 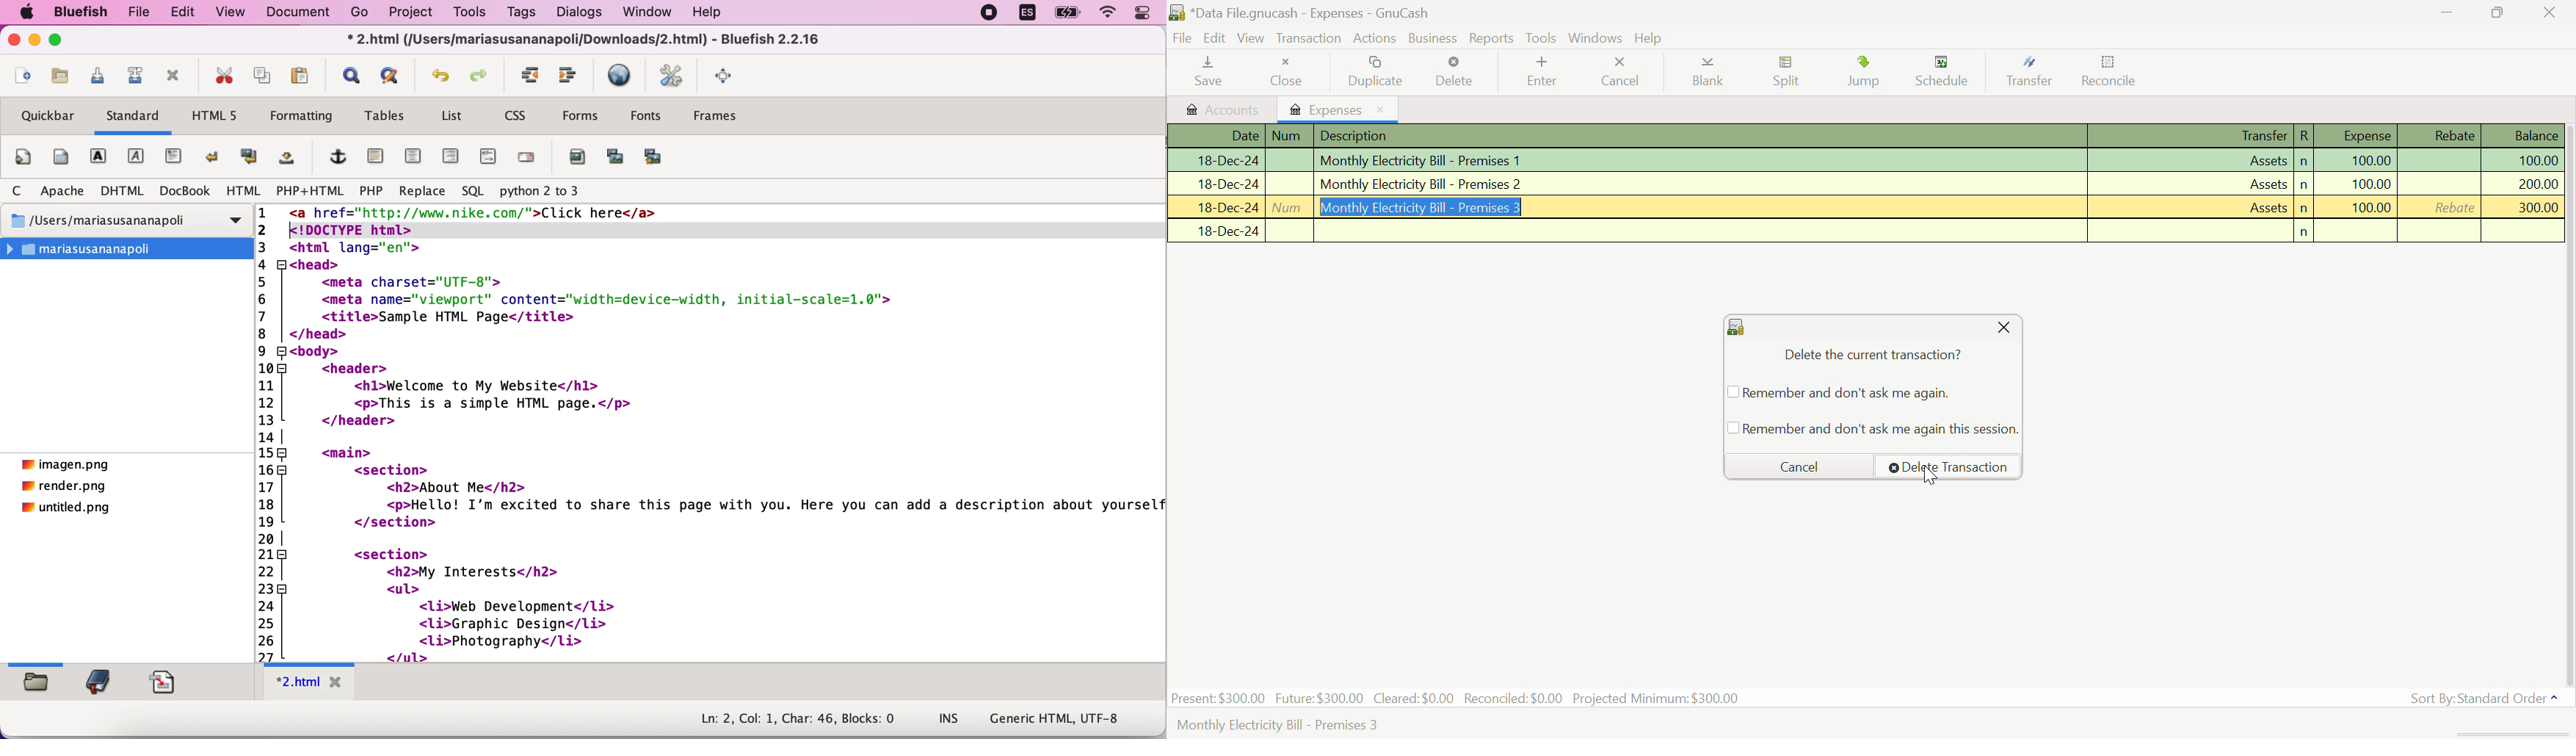 What do you see at coordinates (309, 190) in the screenshot?
I see `php+html` at bounding box center [309, 190].